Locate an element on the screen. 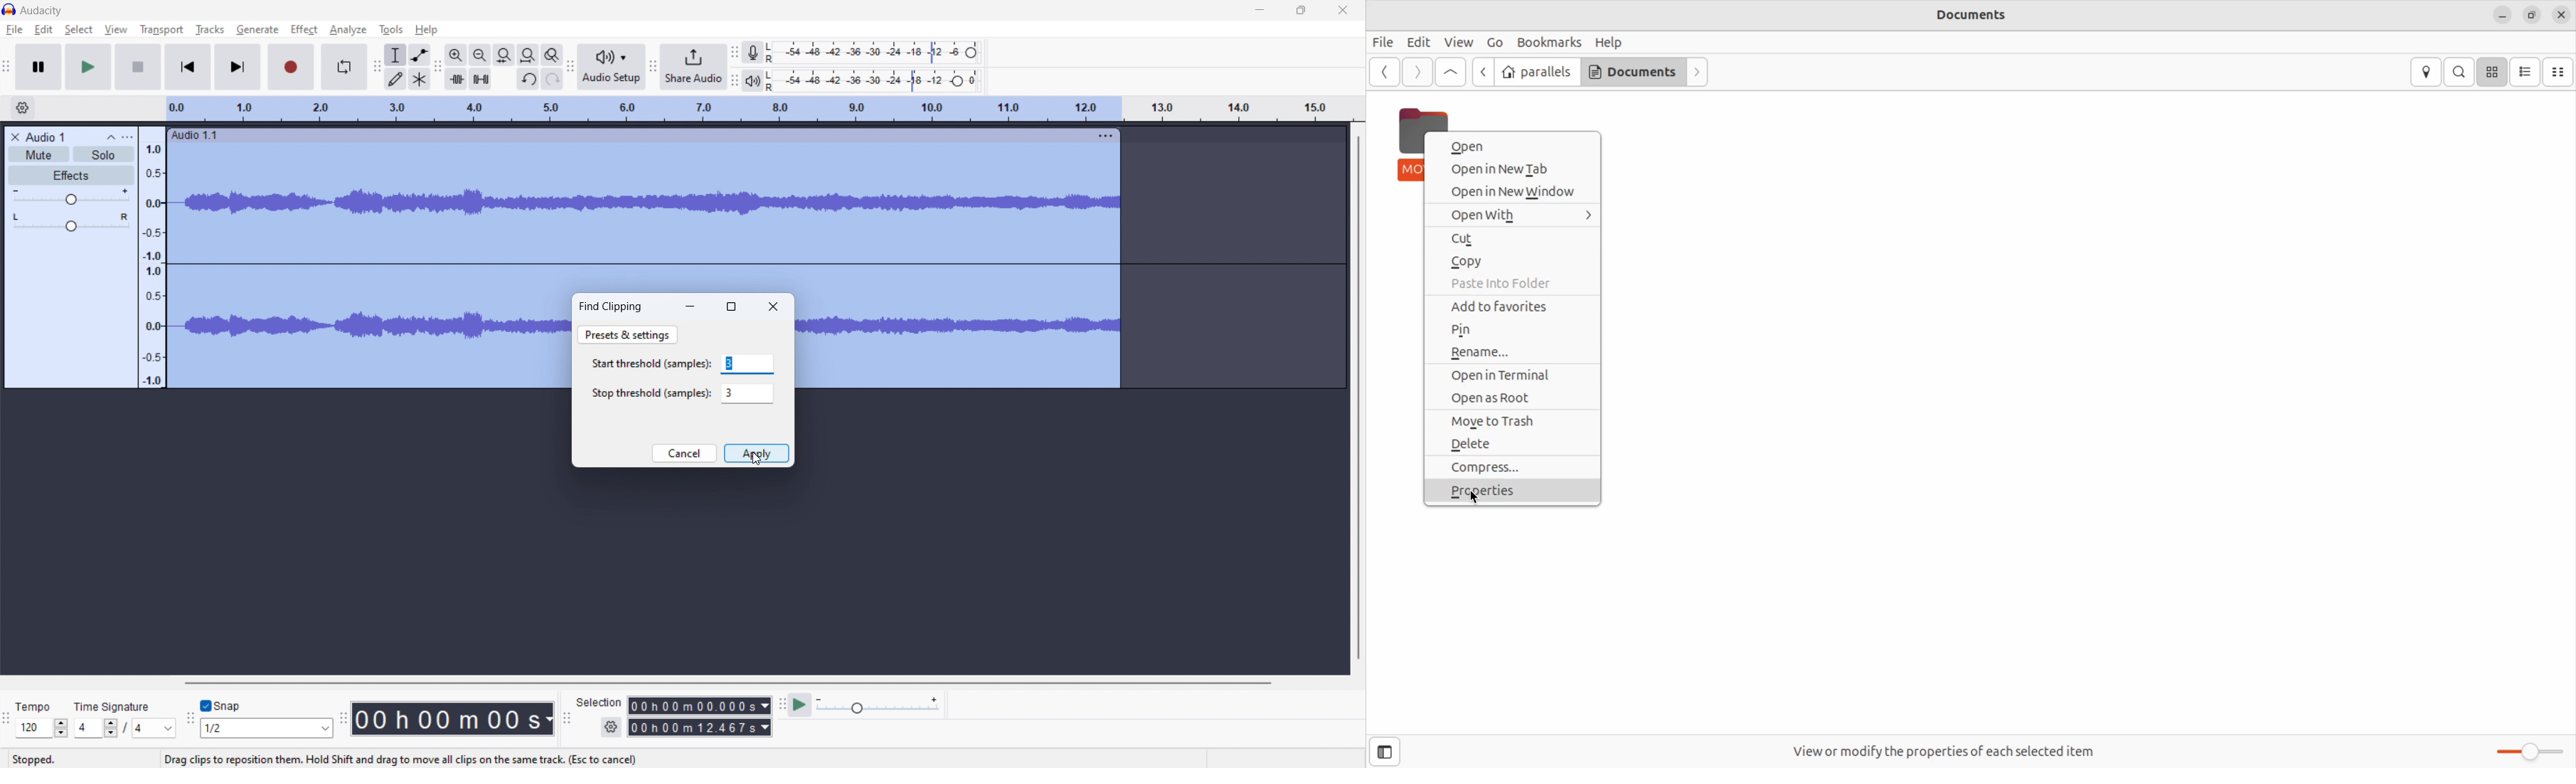 The image size is (2576, 784). Stopped is located at coordinates (36, 759).